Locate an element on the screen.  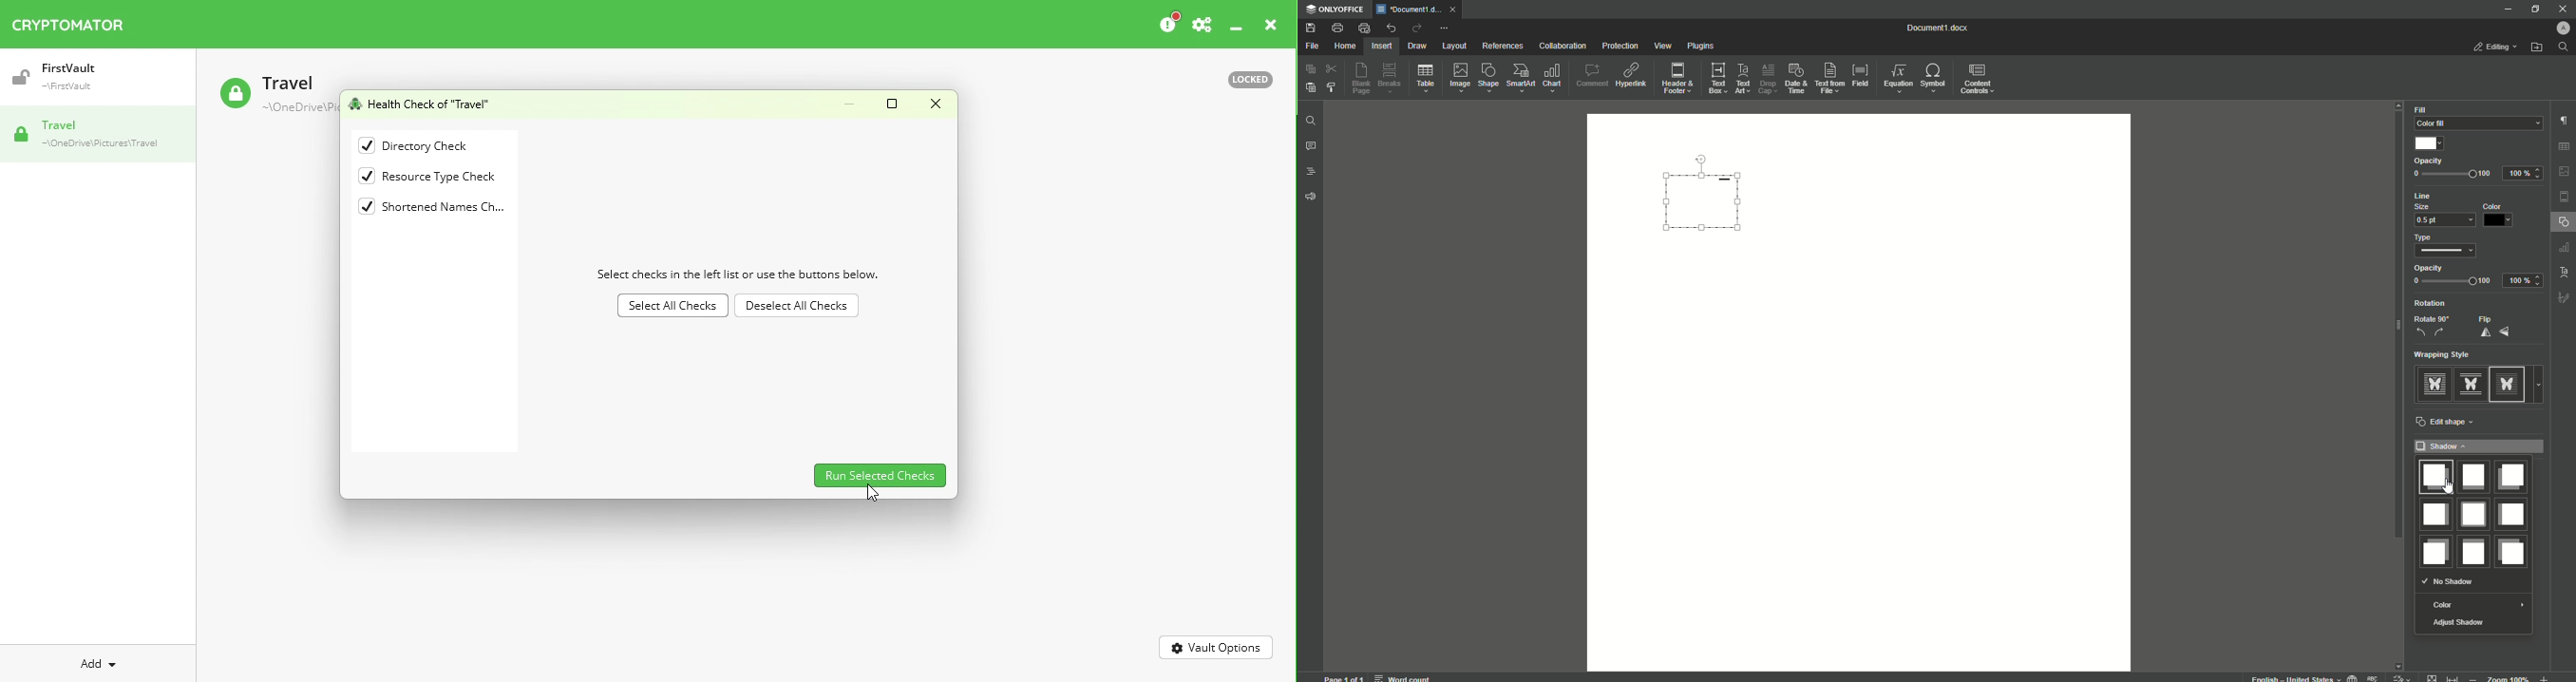
Cryptomator icon is located at coordinates (78, 21).